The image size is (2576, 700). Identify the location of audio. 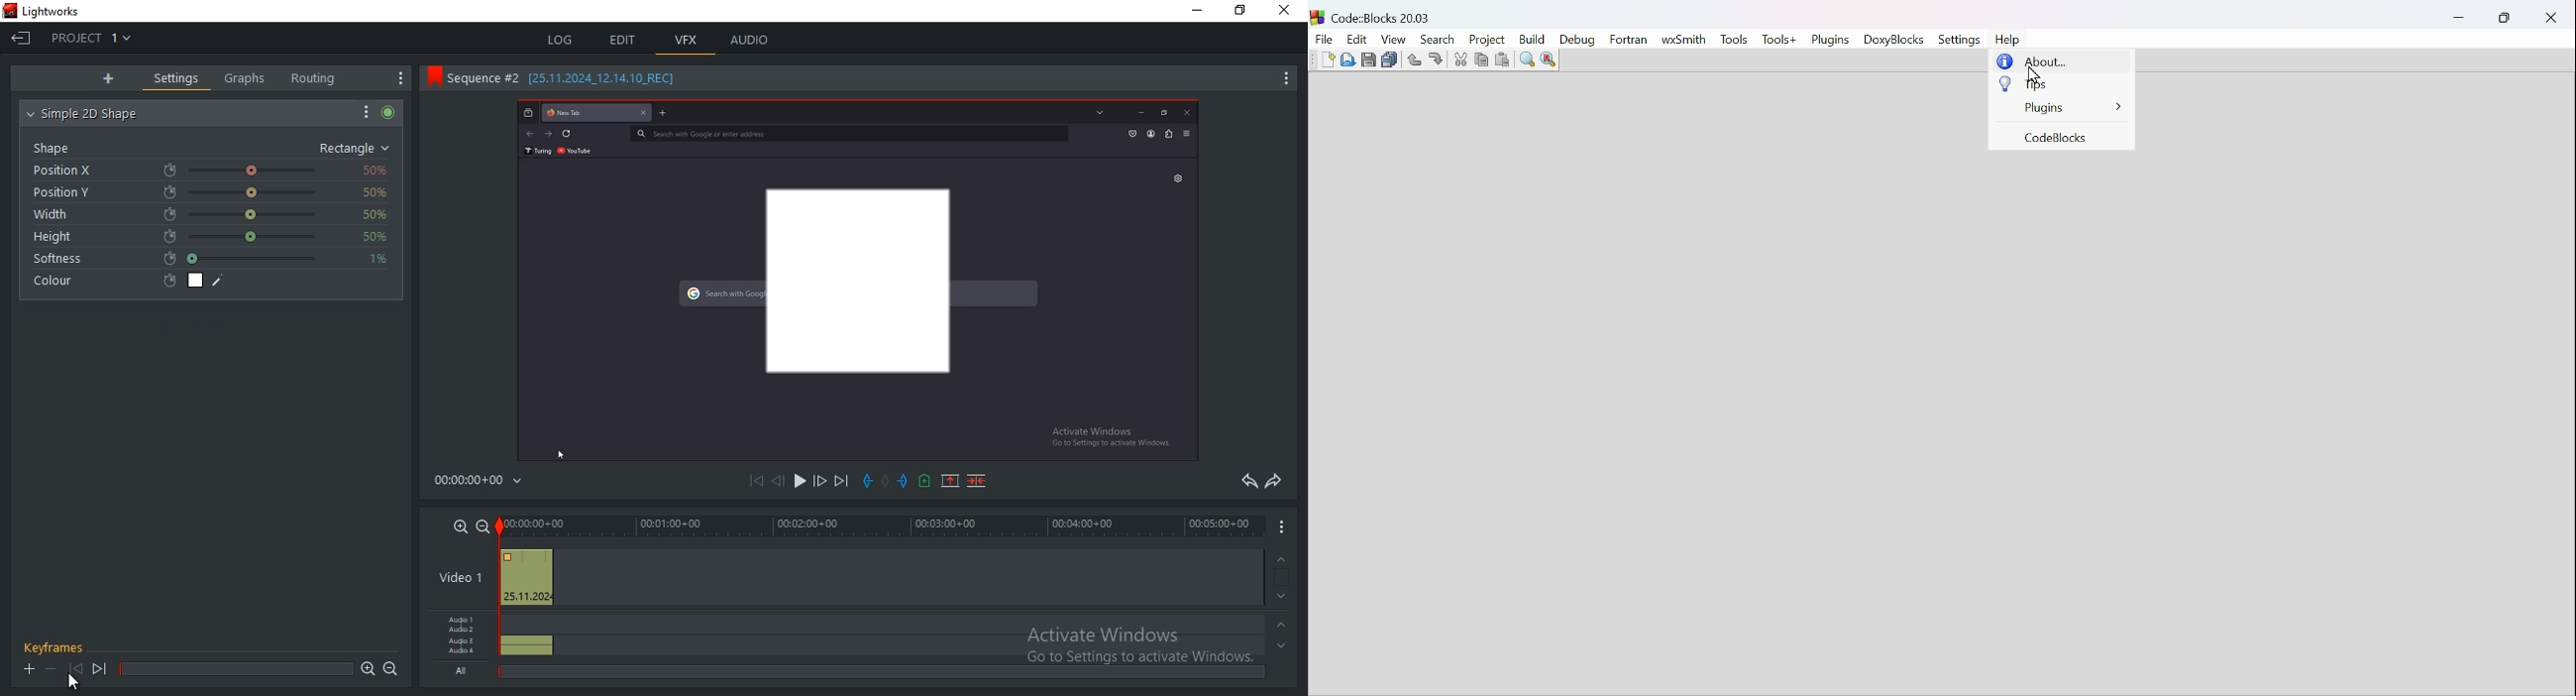
(525, 635).